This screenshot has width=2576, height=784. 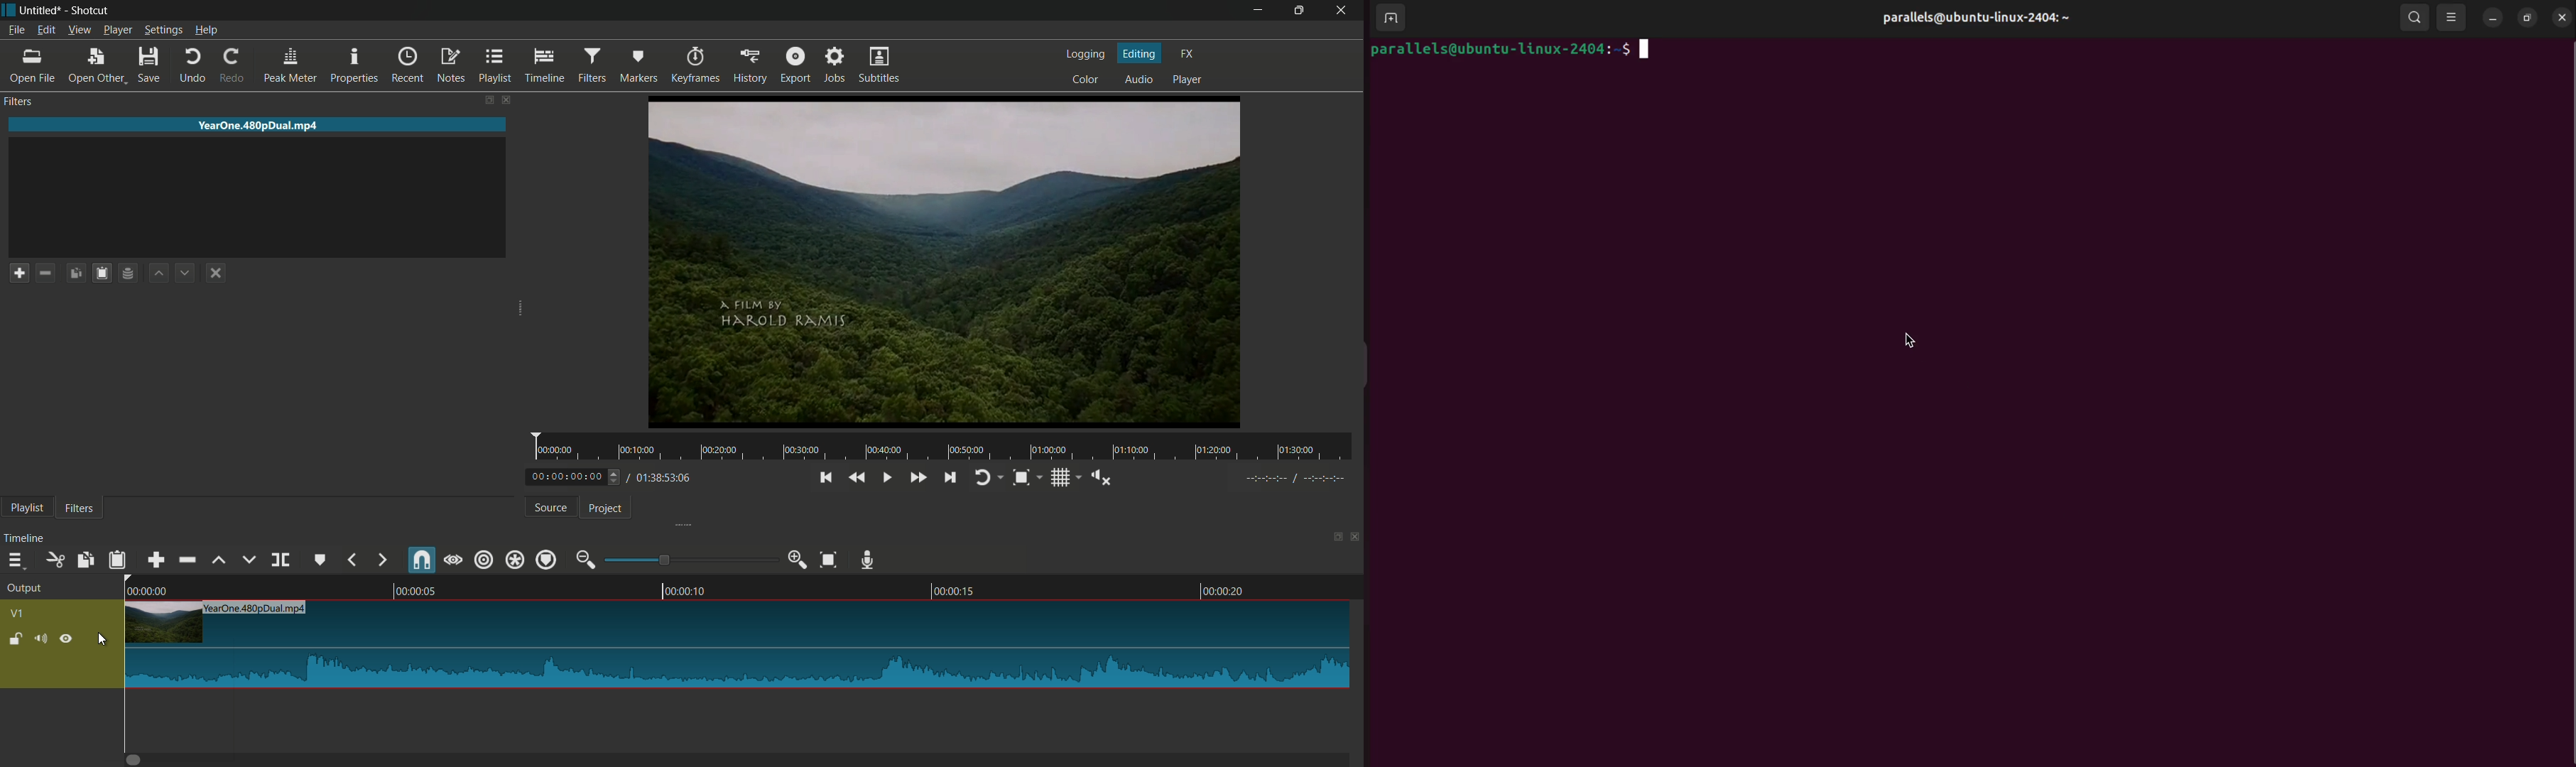 I want to click on imported file name, so click(x=254, y=126).